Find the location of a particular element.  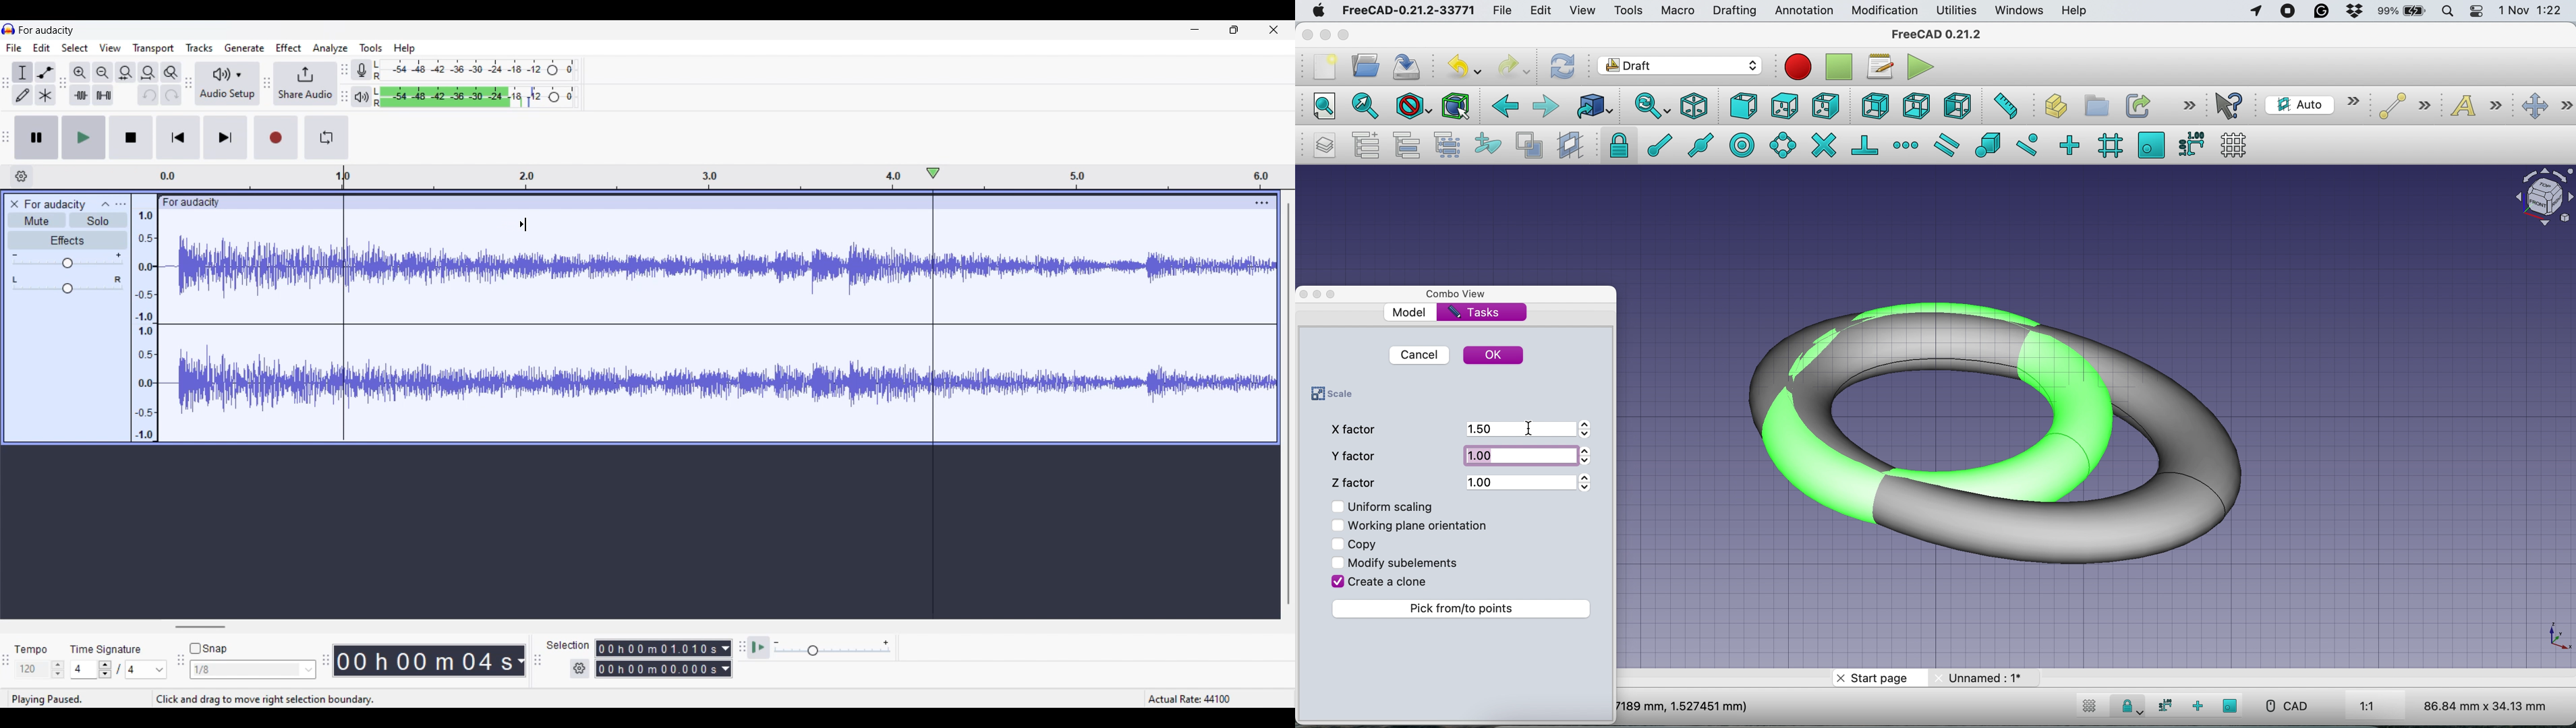

Scale to measure length of track is located at coordinates (1119, 177).